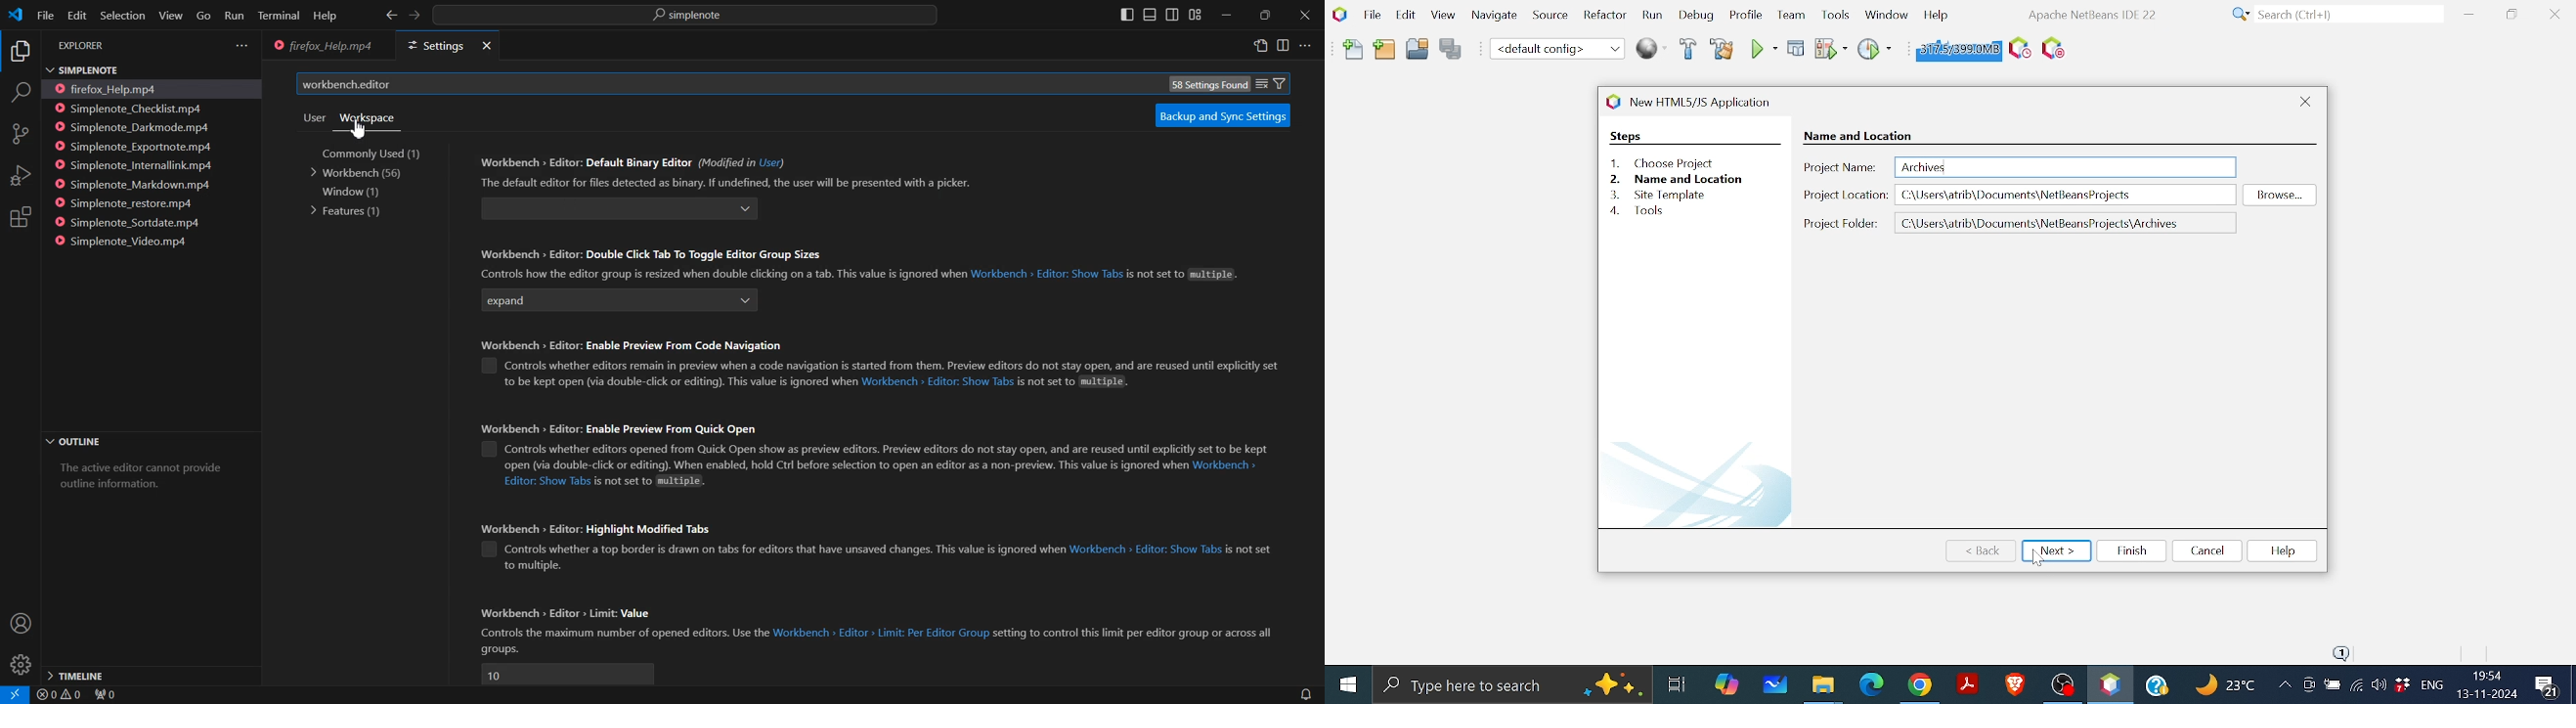 The height and width of the screenshot is (728, 2576). I want to click on View and more actions, so click(242, 46).